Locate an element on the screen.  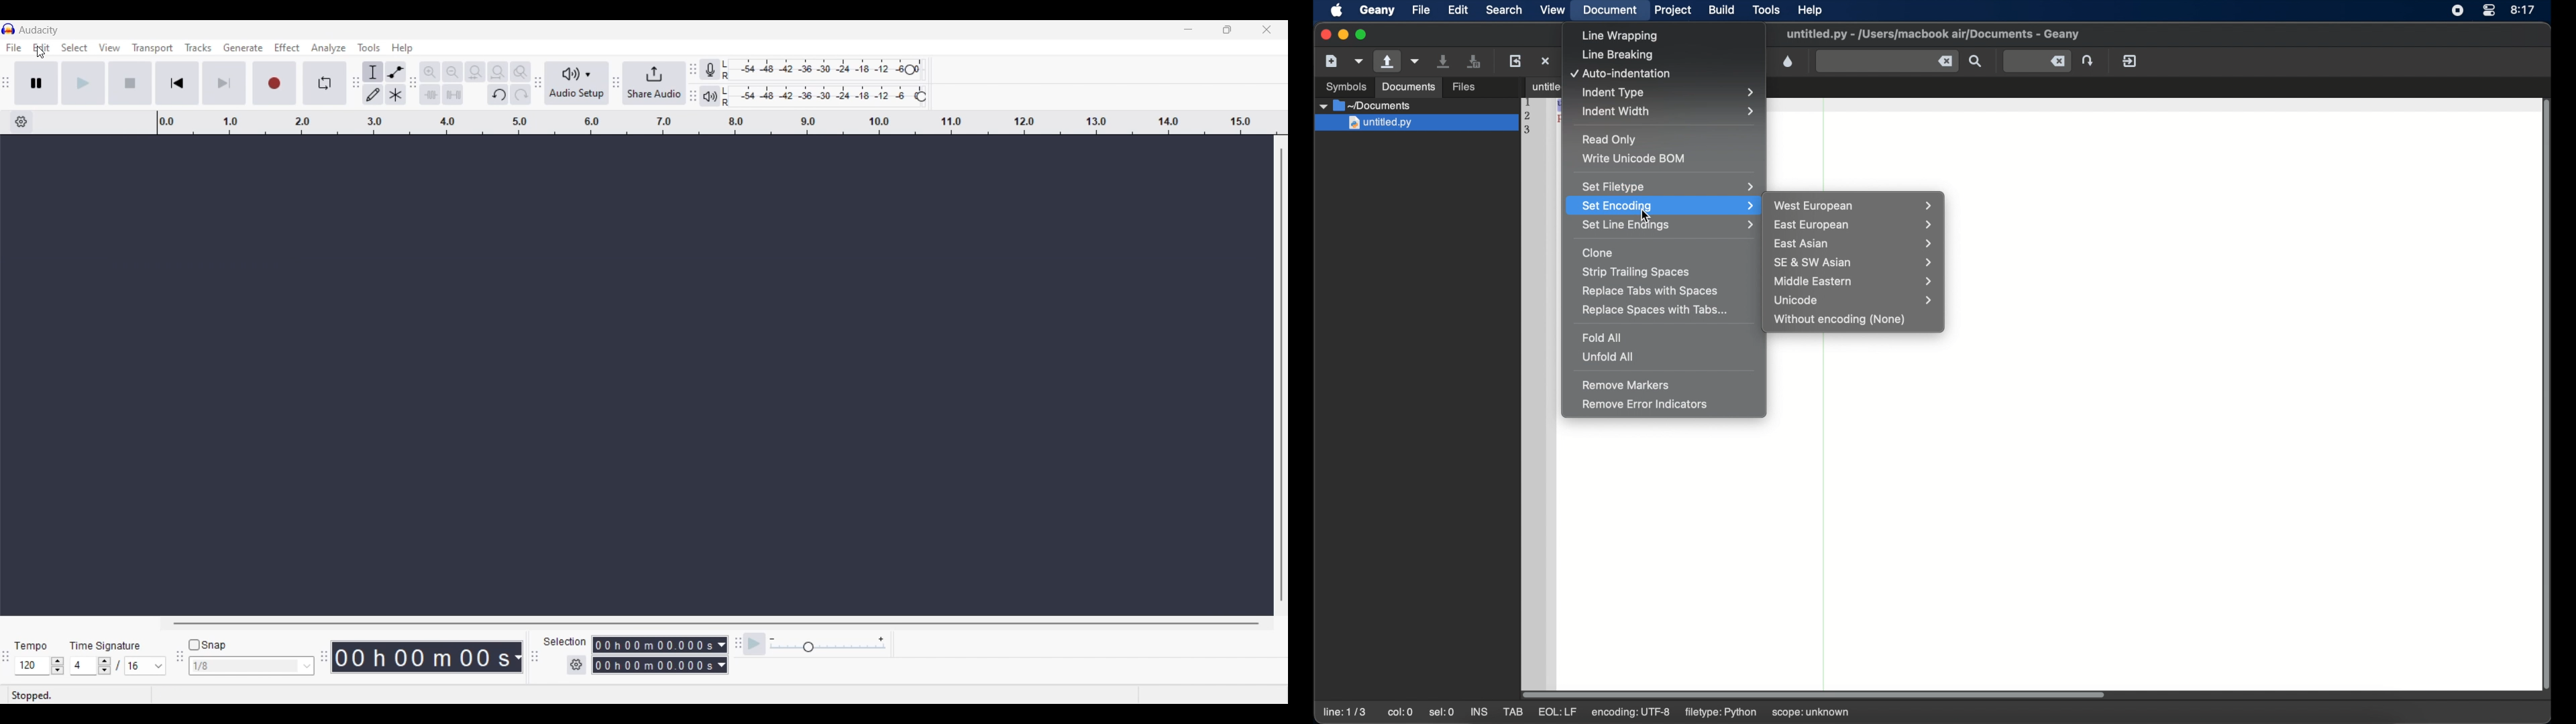
Time signature options is located at coordinates (159, 666).